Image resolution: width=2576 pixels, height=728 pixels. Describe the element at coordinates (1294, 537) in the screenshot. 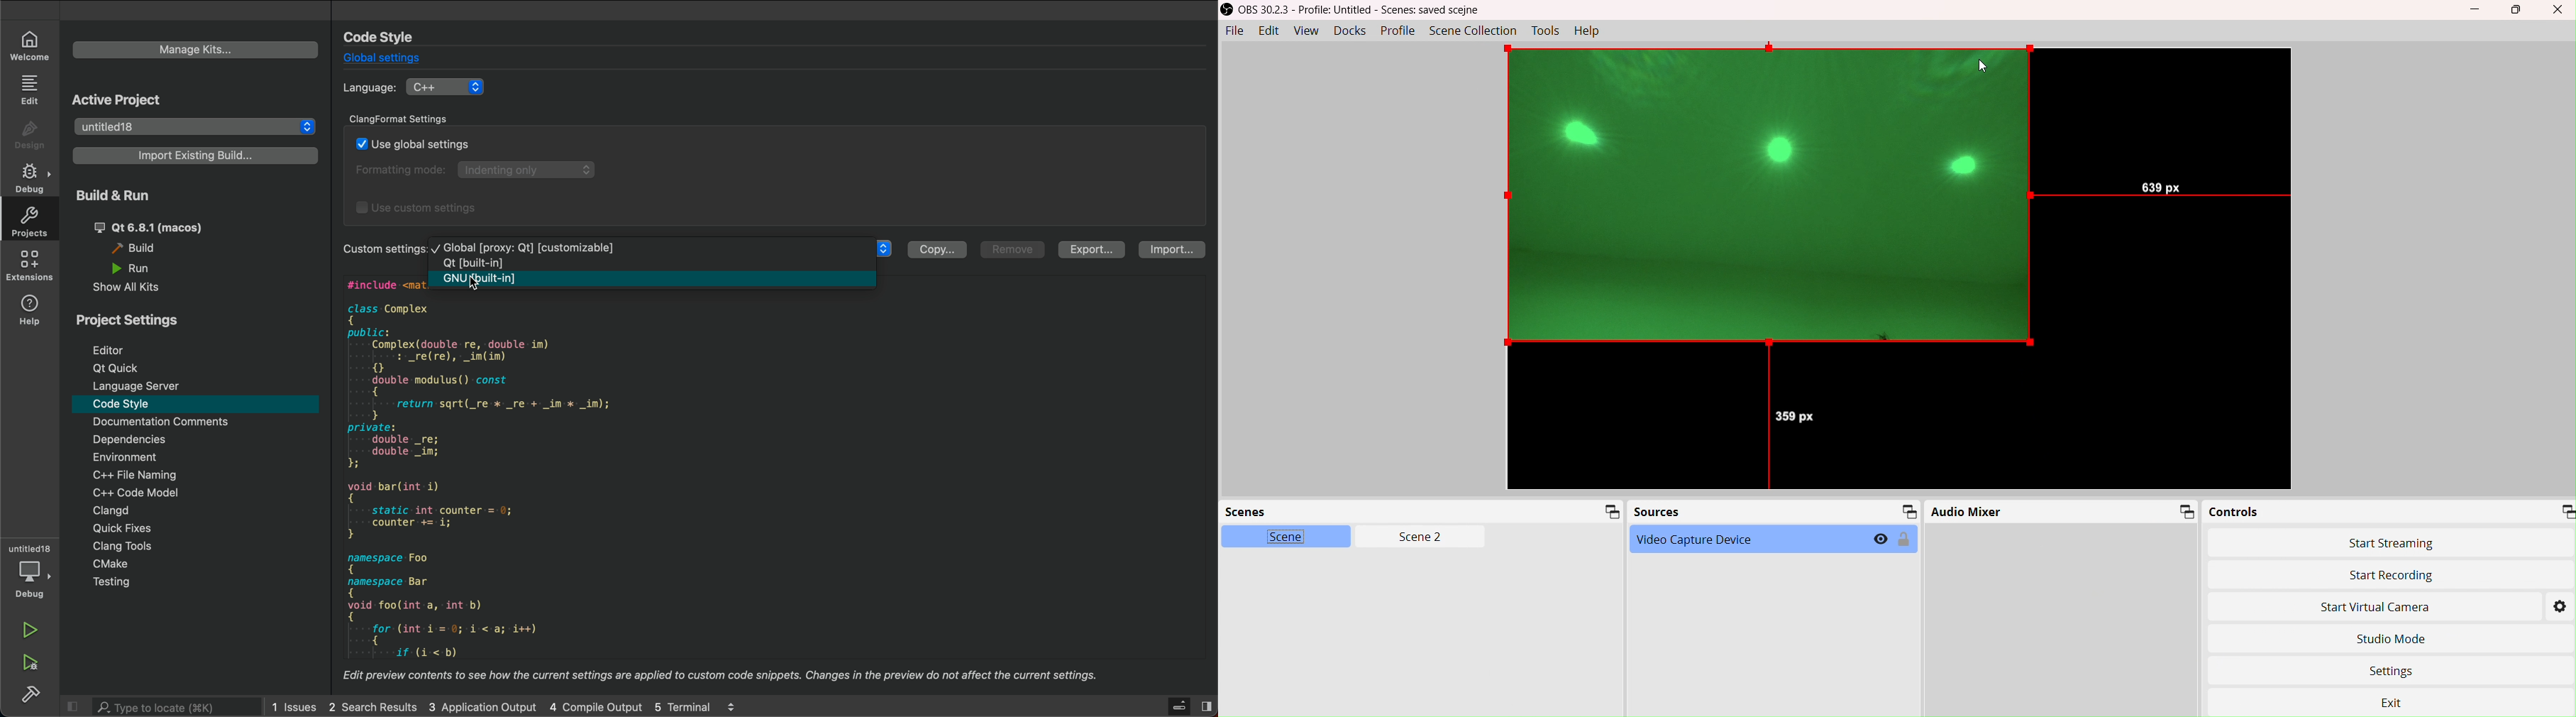

I see `Scene` at that location.